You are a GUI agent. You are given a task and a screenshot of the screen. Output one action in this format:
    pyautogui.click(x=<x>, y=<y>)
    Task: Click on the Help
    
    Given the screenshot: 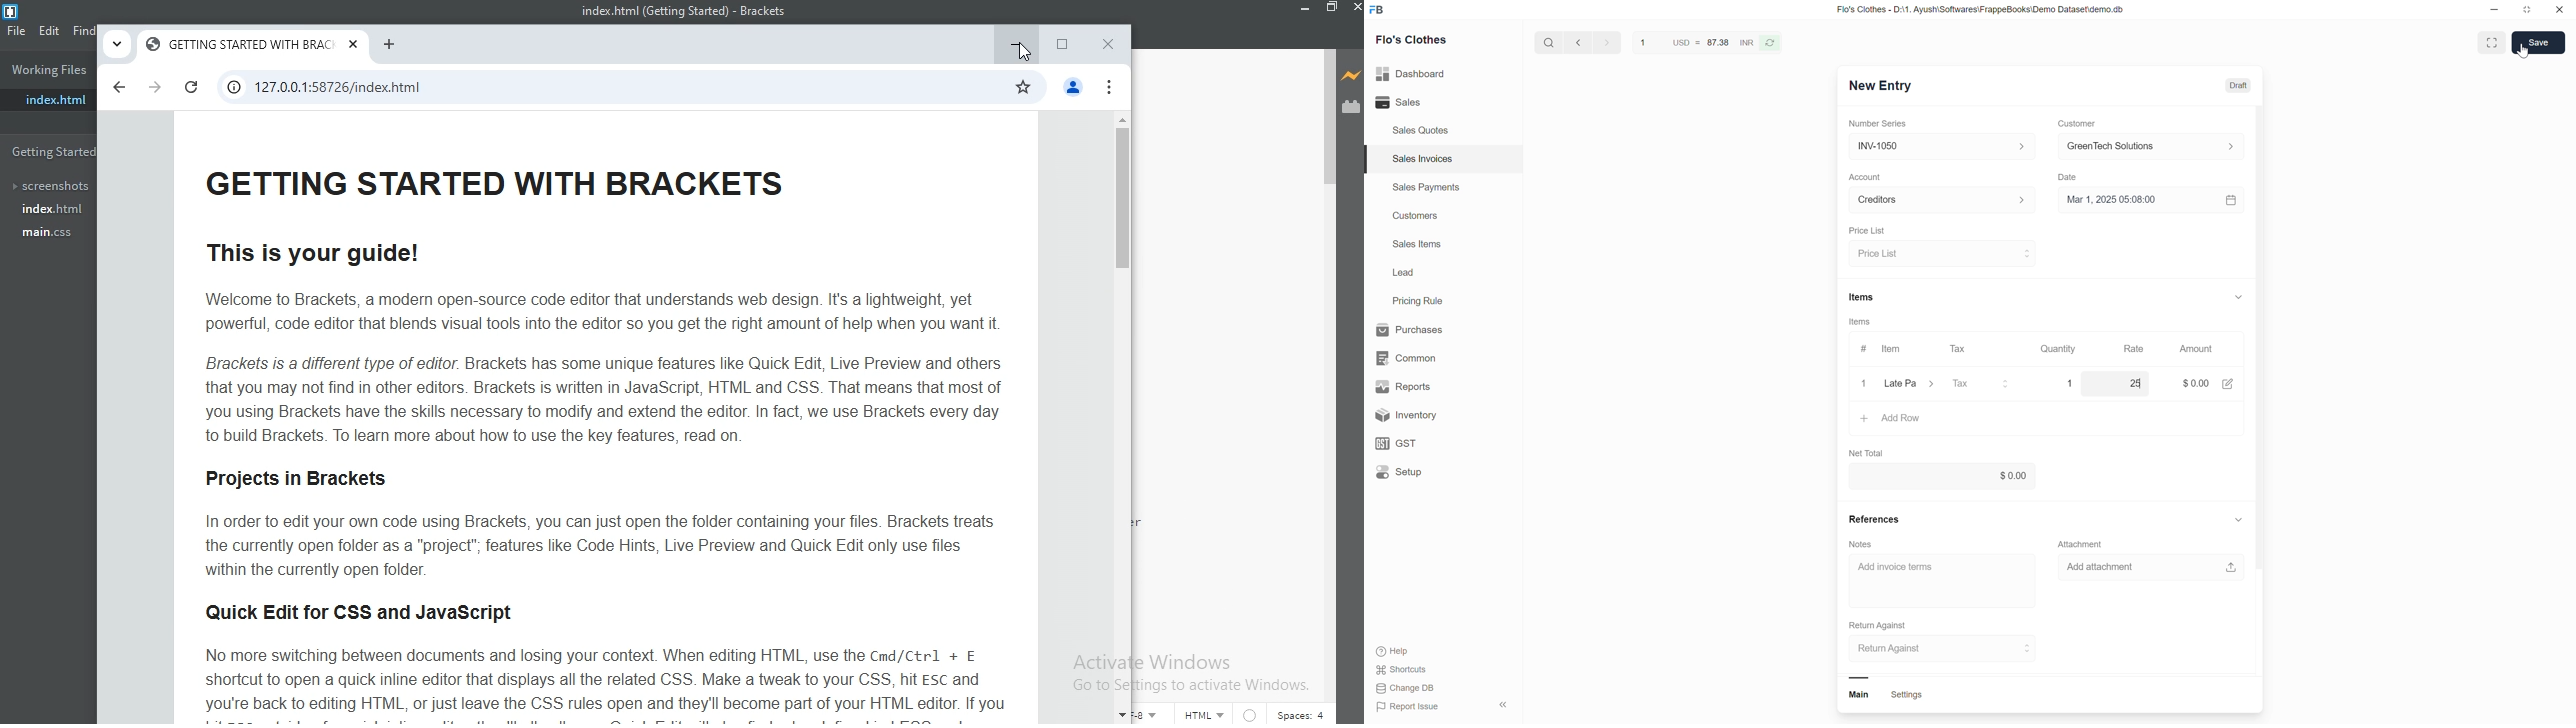 What is the action you would take?
    pyautogui.click(x=1415, y=651)
    